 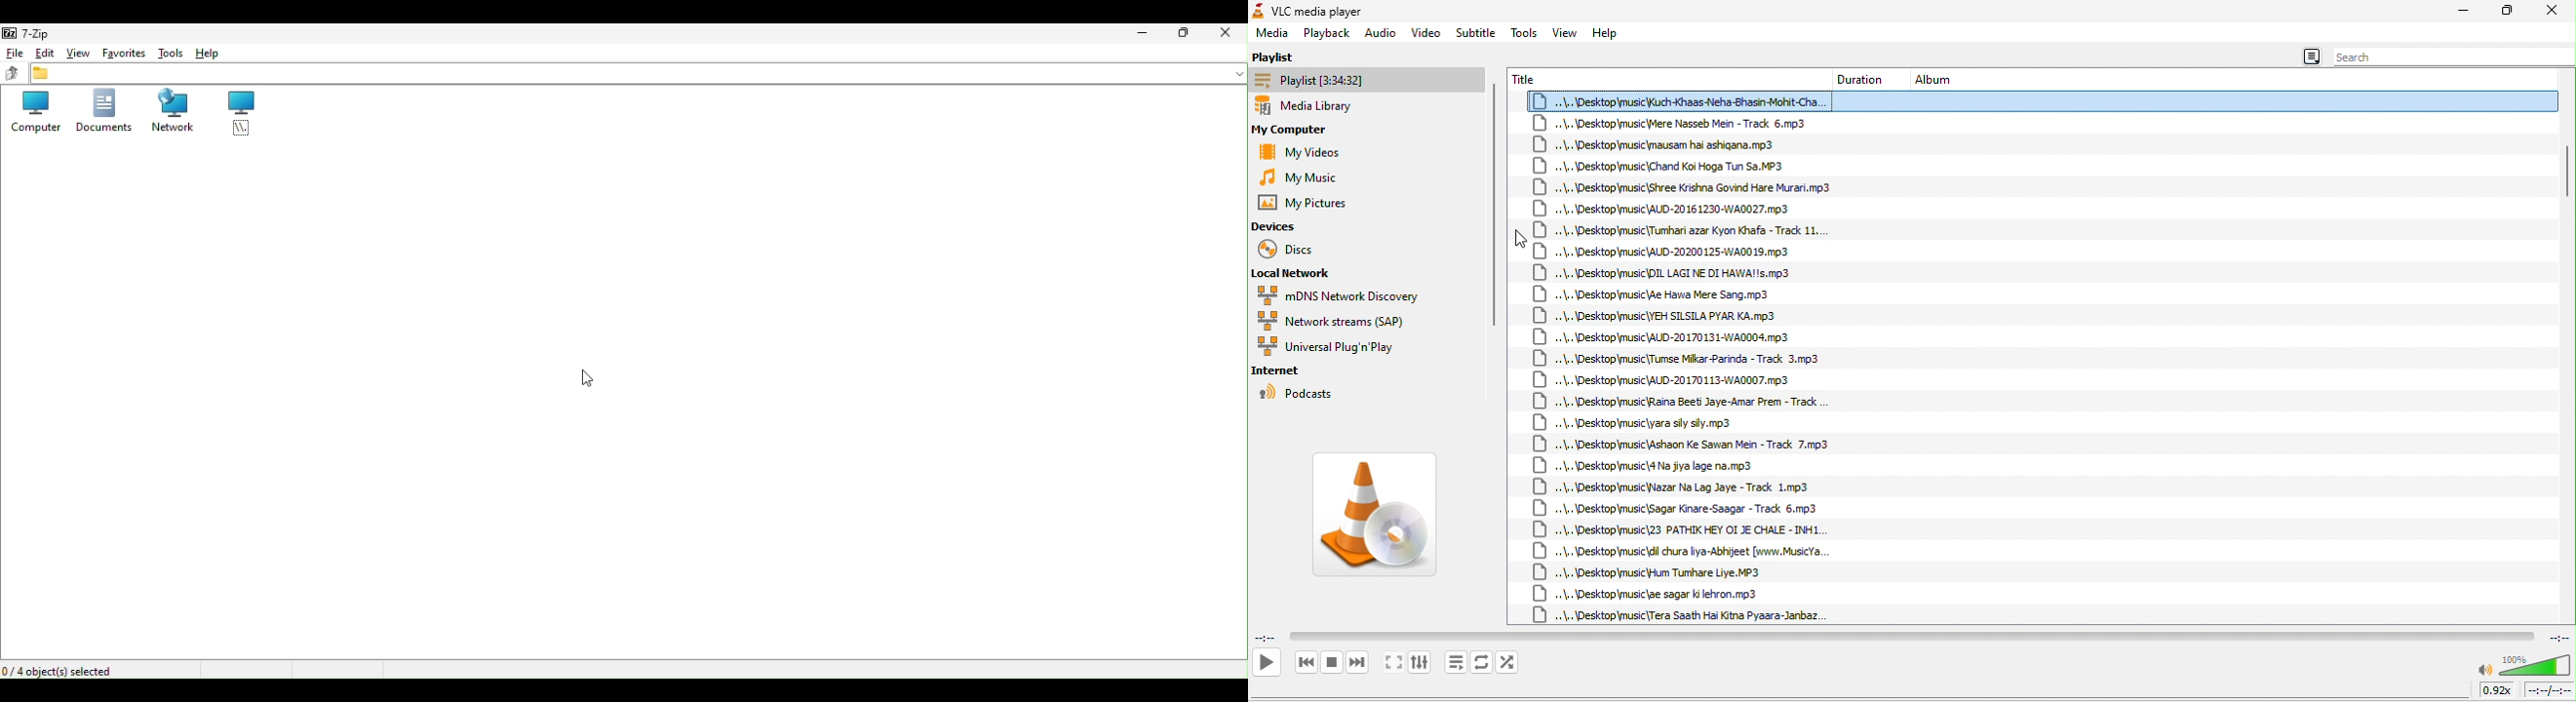 I want to click on ..\..\Desktop\music\Sagar Kinare-Saagar - Track 6,mp3, so click(x=1683, y=509).